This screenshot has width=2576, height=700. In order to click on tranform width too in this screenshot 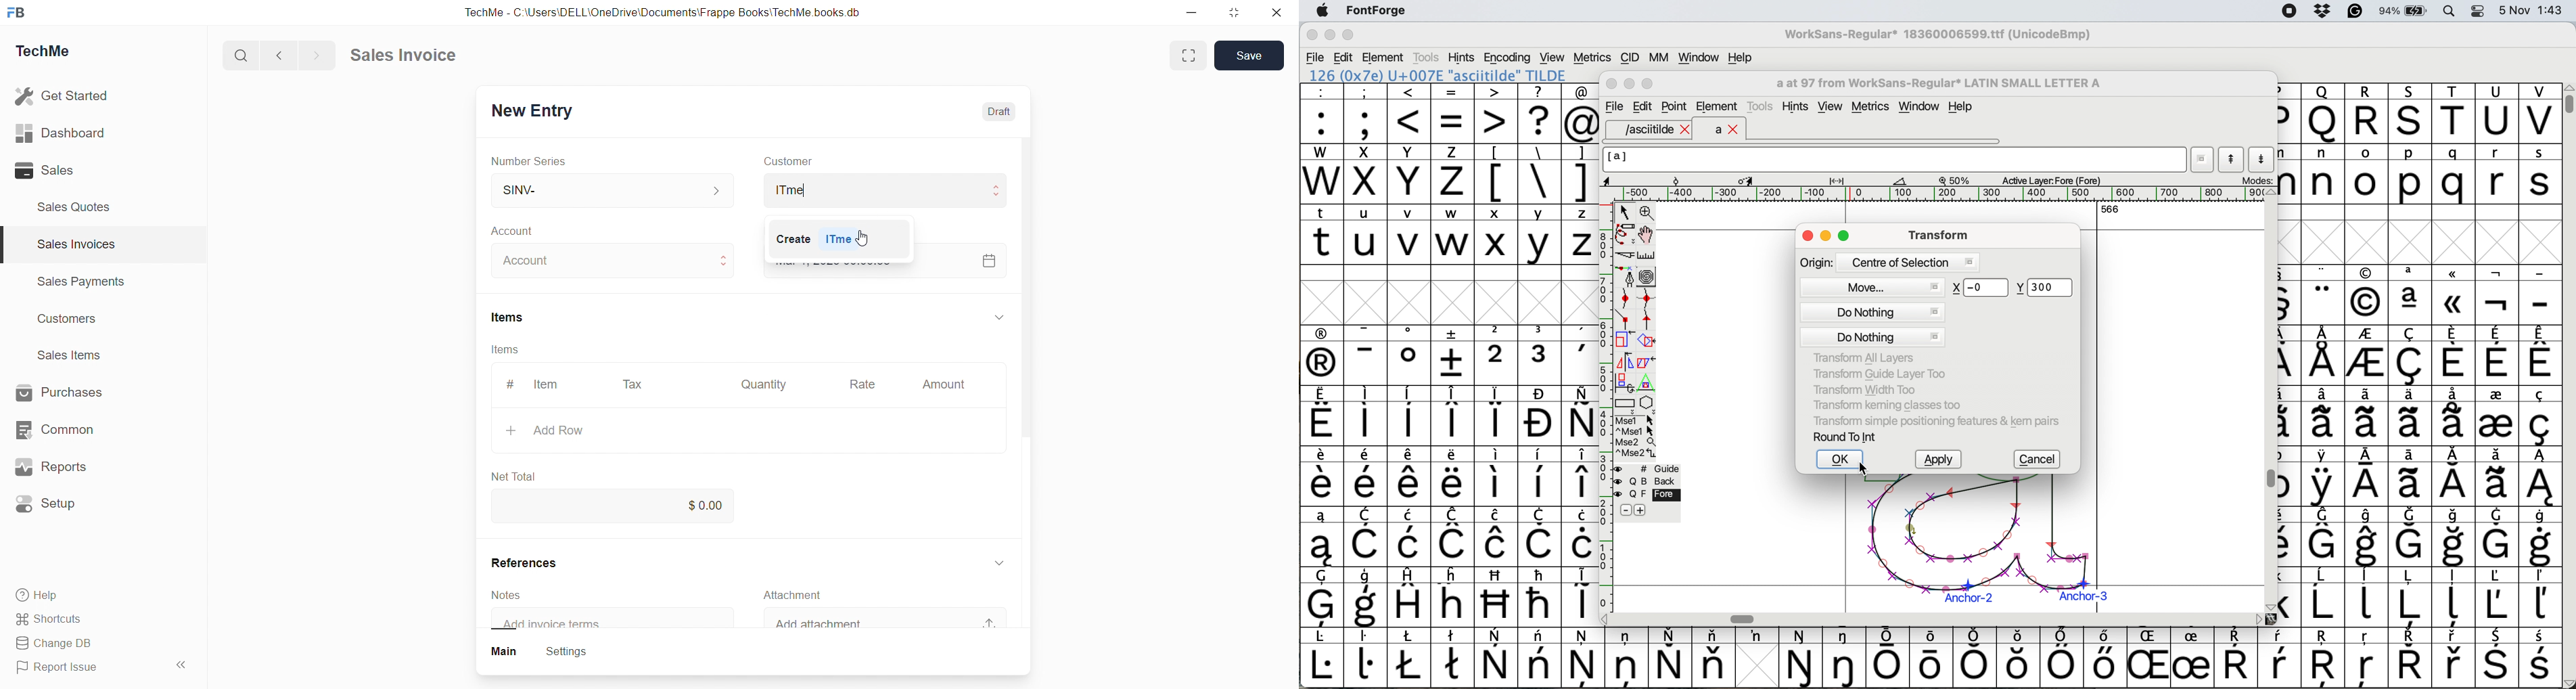, I will do `click(1870, 389)`.